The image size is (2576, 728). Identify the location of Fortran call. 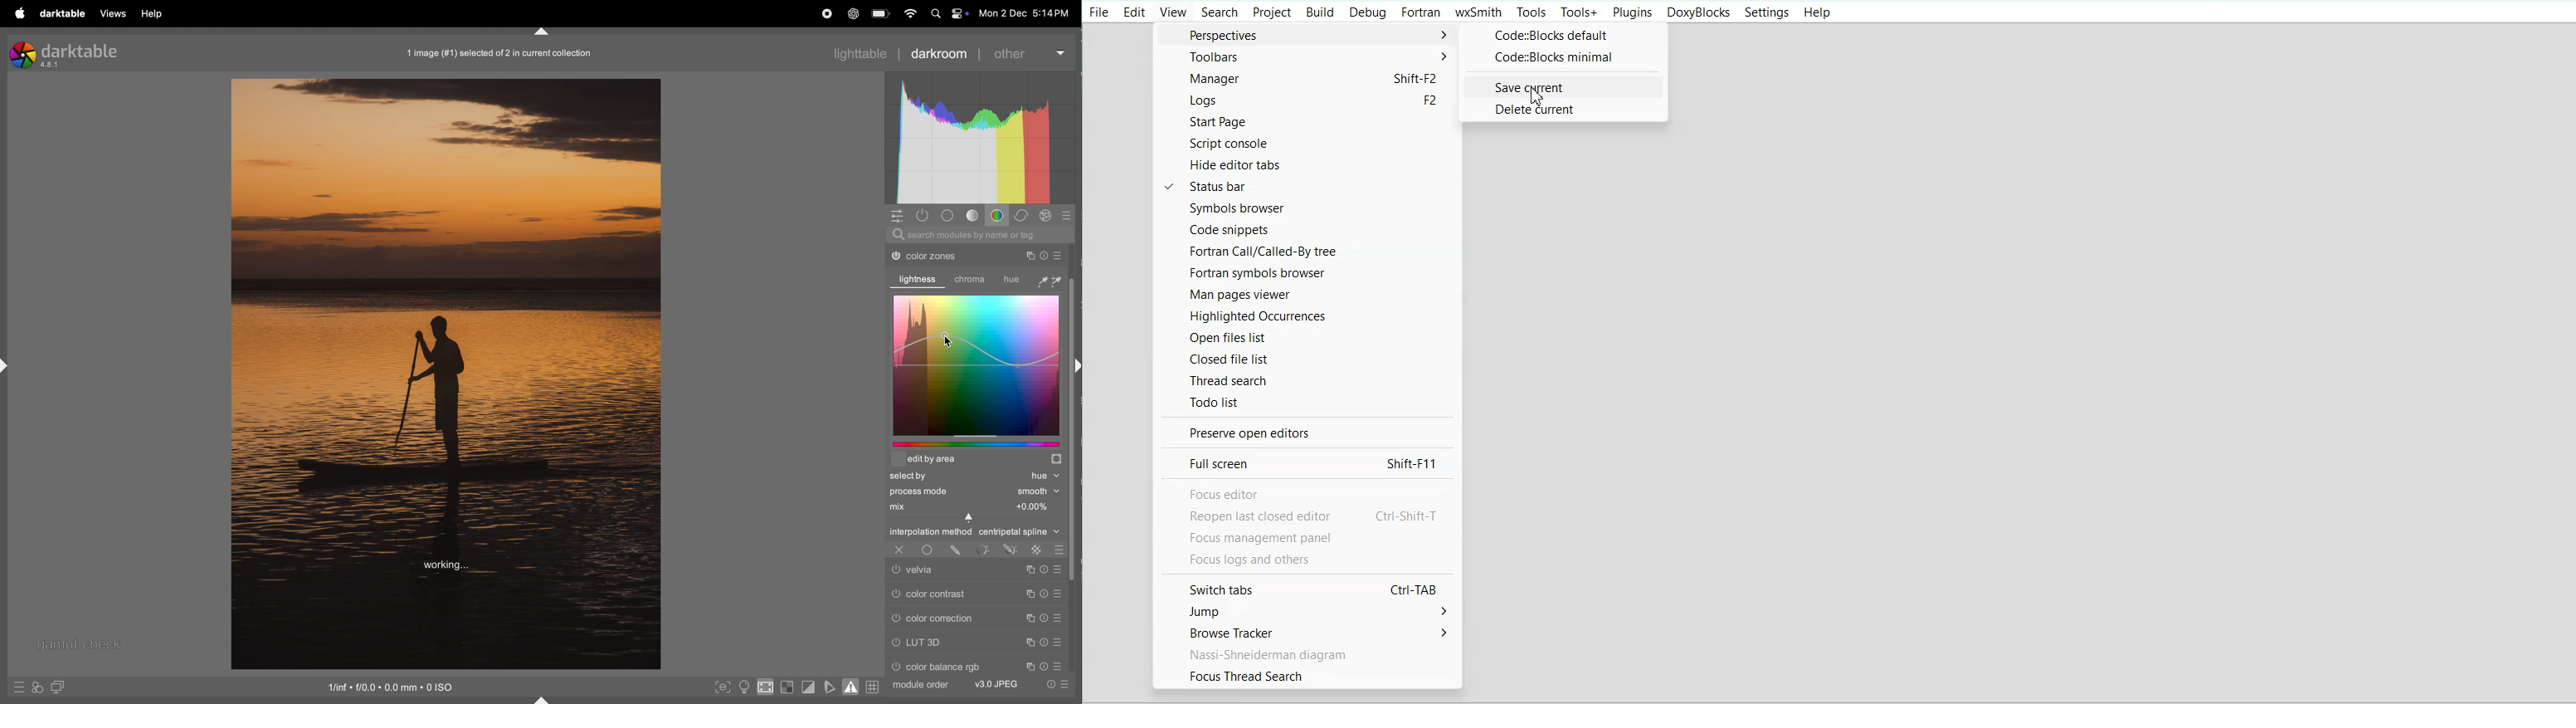
(1307, 251).